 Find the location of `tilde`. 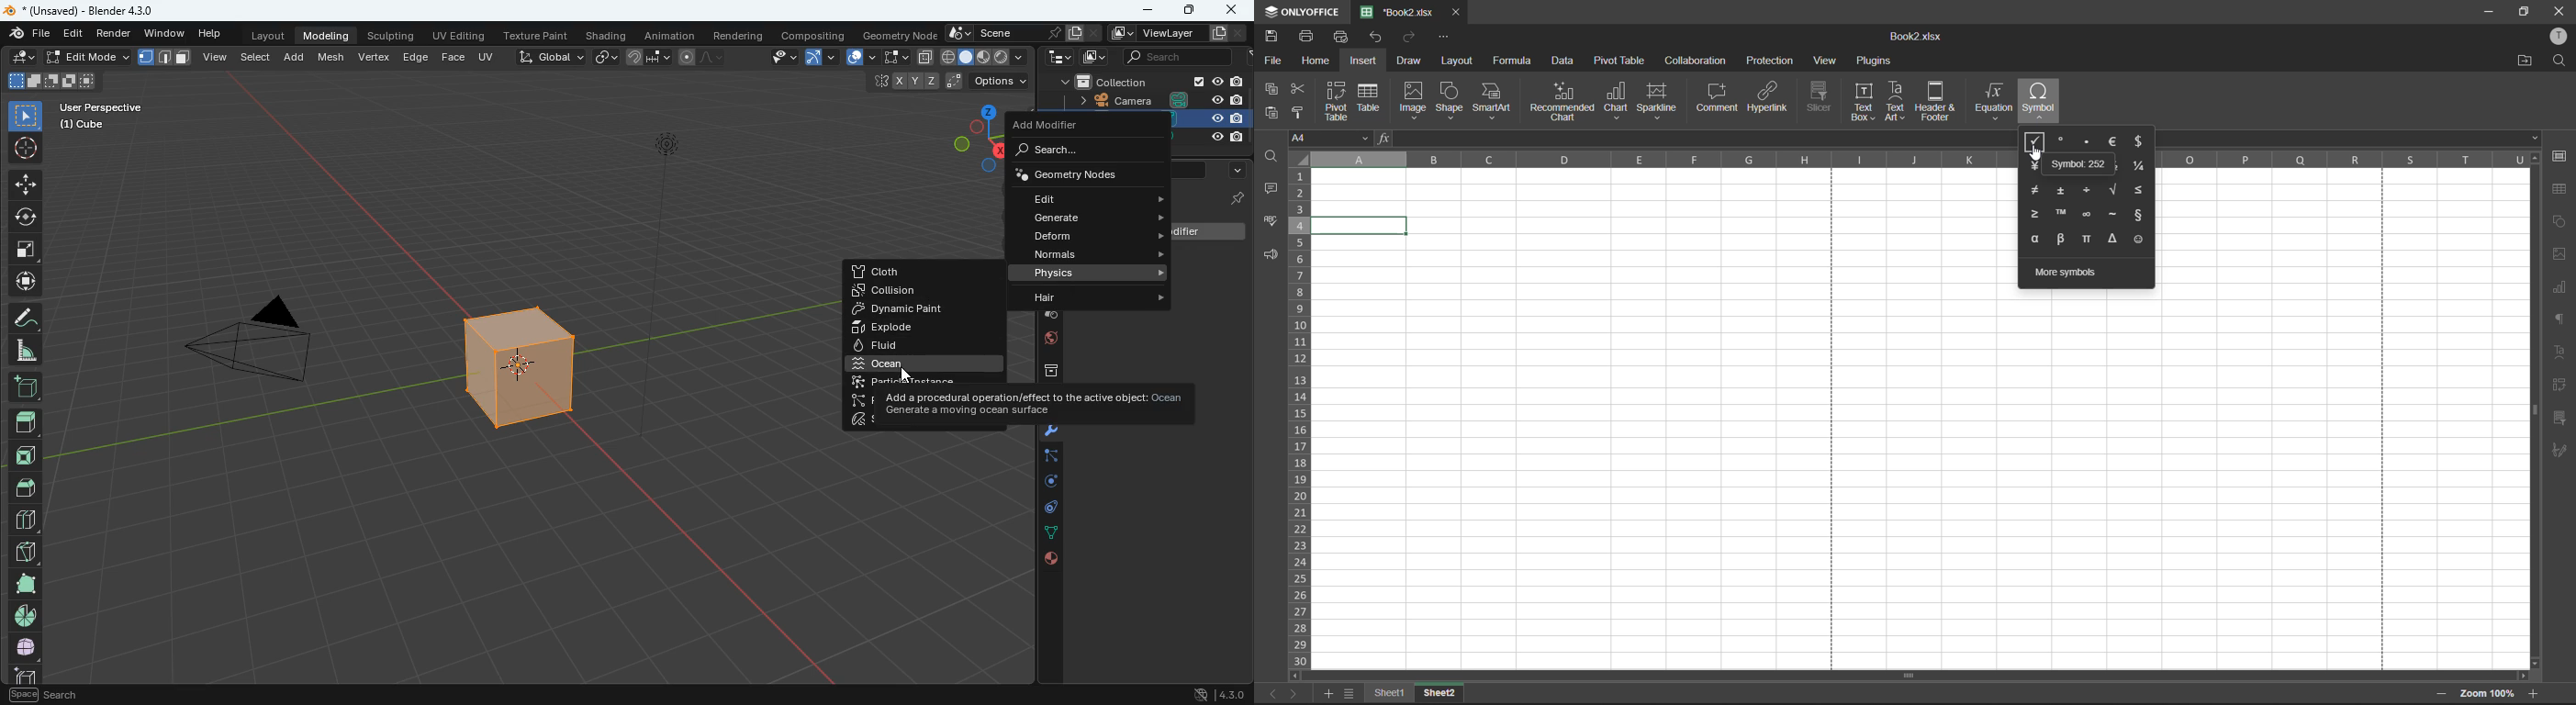

tilde is located at coordinates (2114, 215).